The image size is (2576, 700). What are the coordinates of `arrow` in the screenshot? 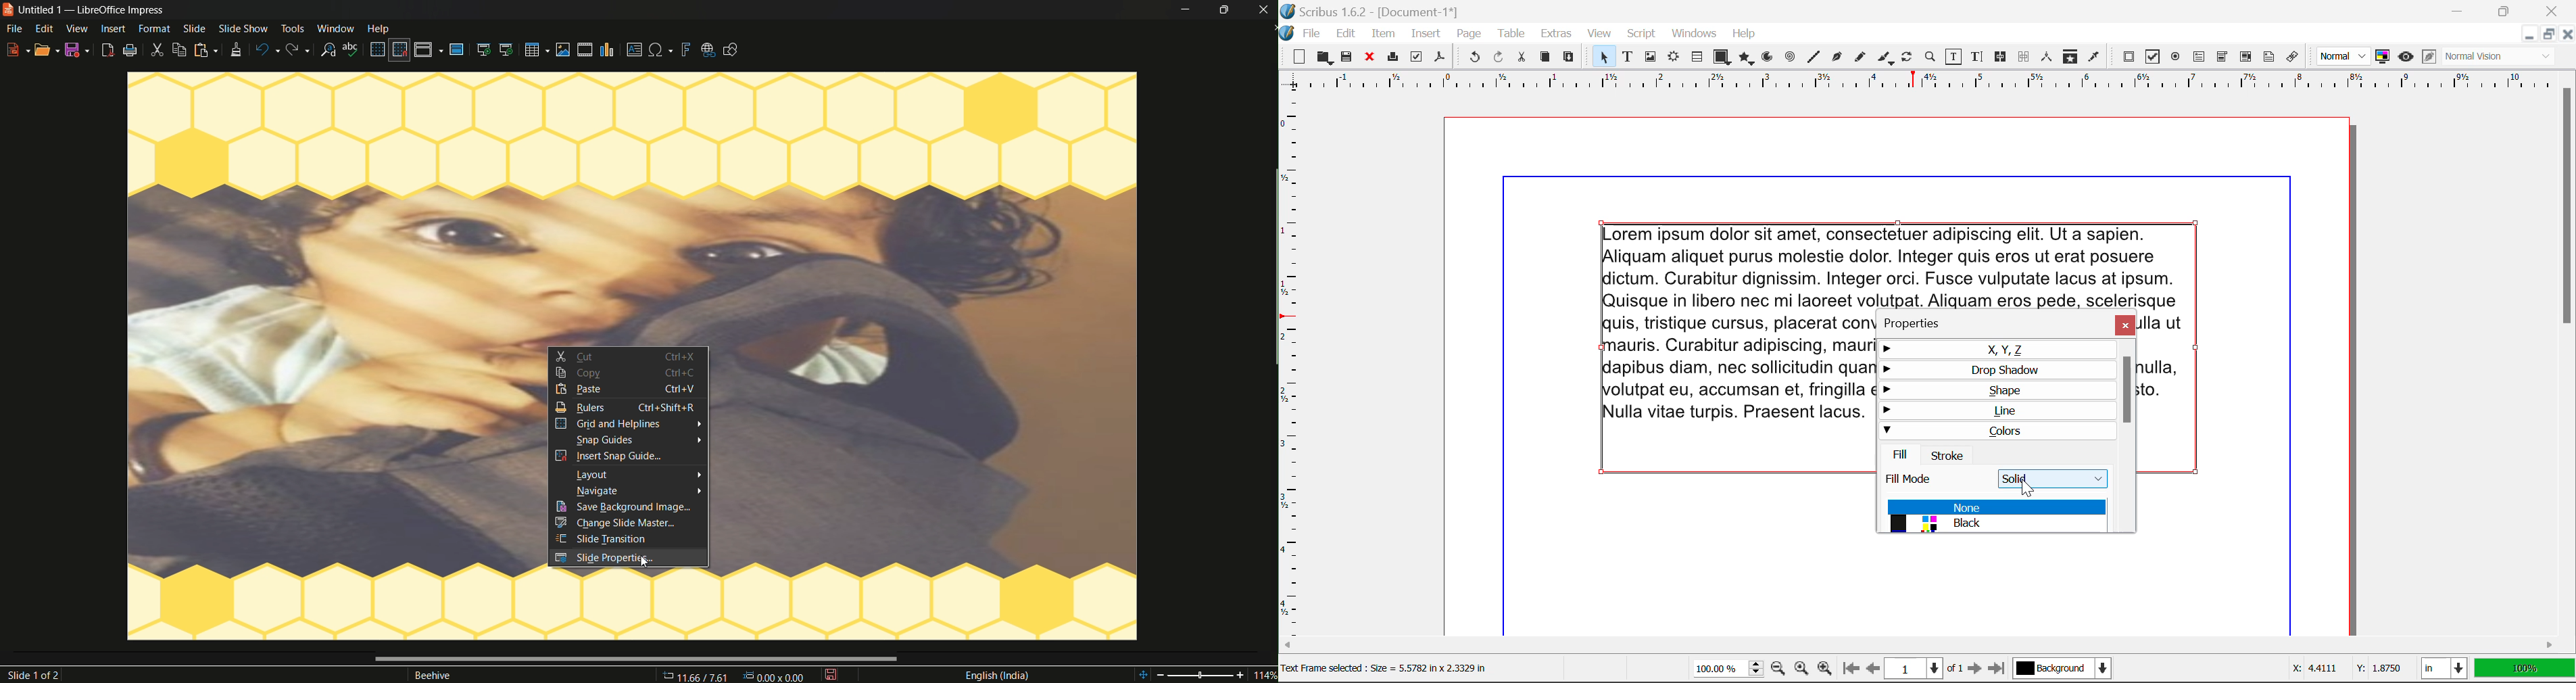 It's located at (696, 425).